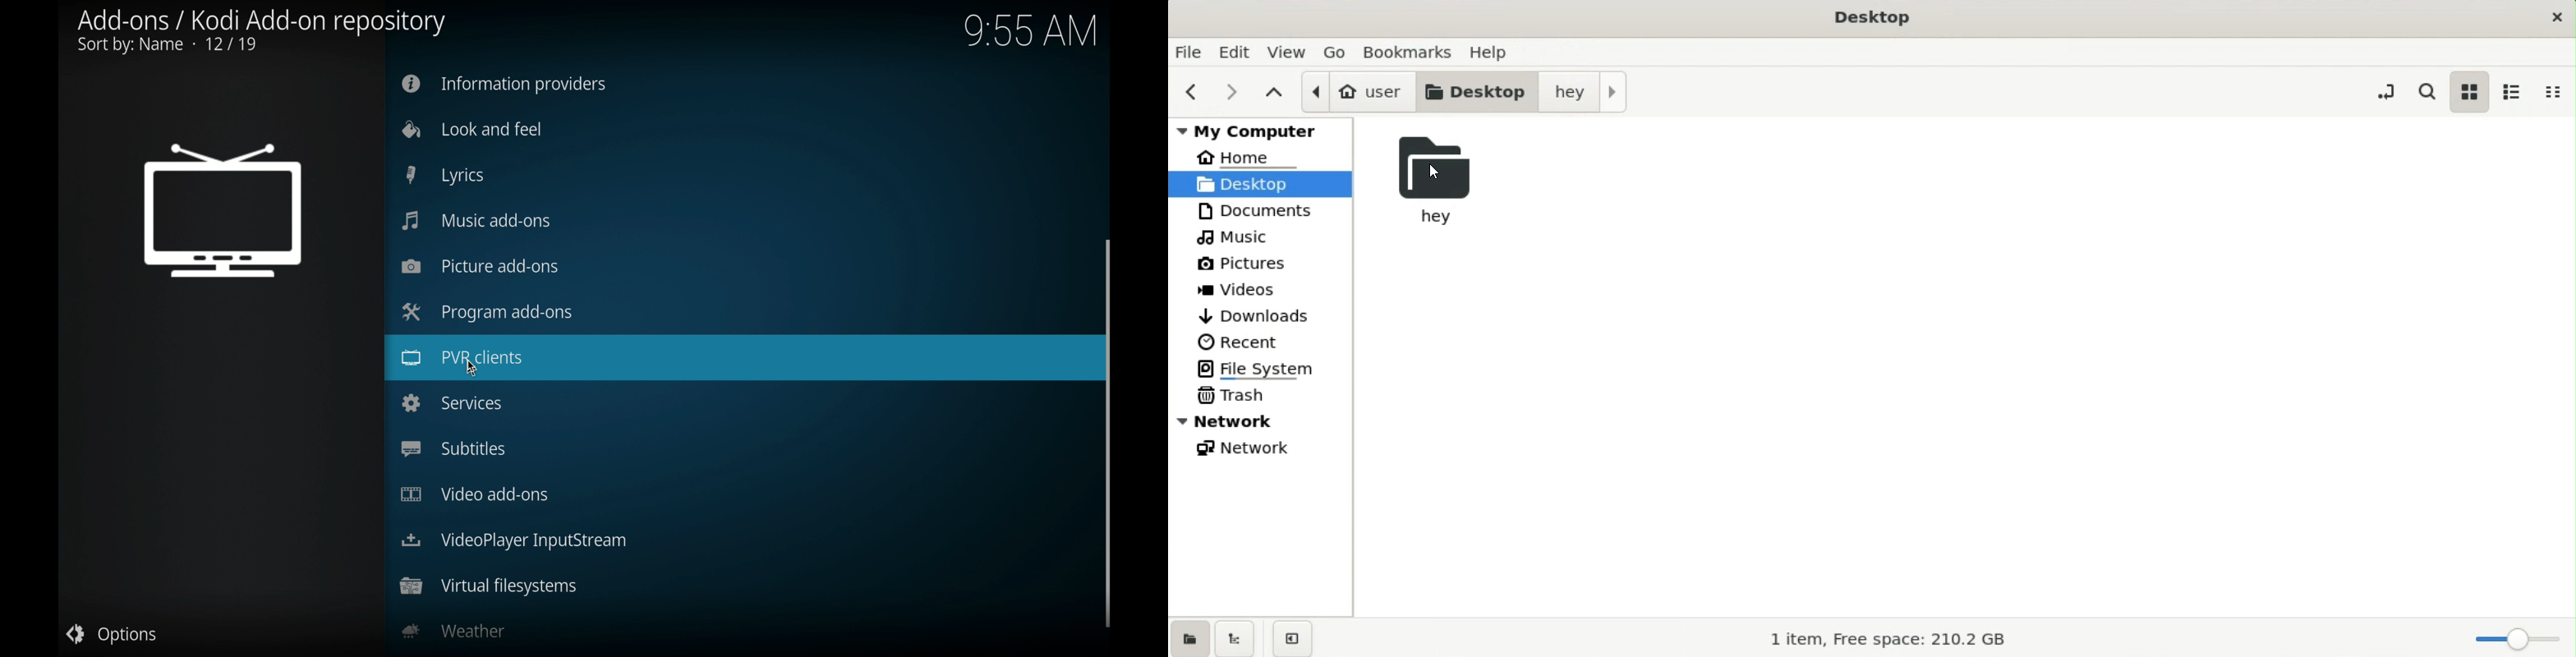 Image resolution: width=2576 pixels, height=672 pixels. I want to click on video add-ons, so click(473, 495).